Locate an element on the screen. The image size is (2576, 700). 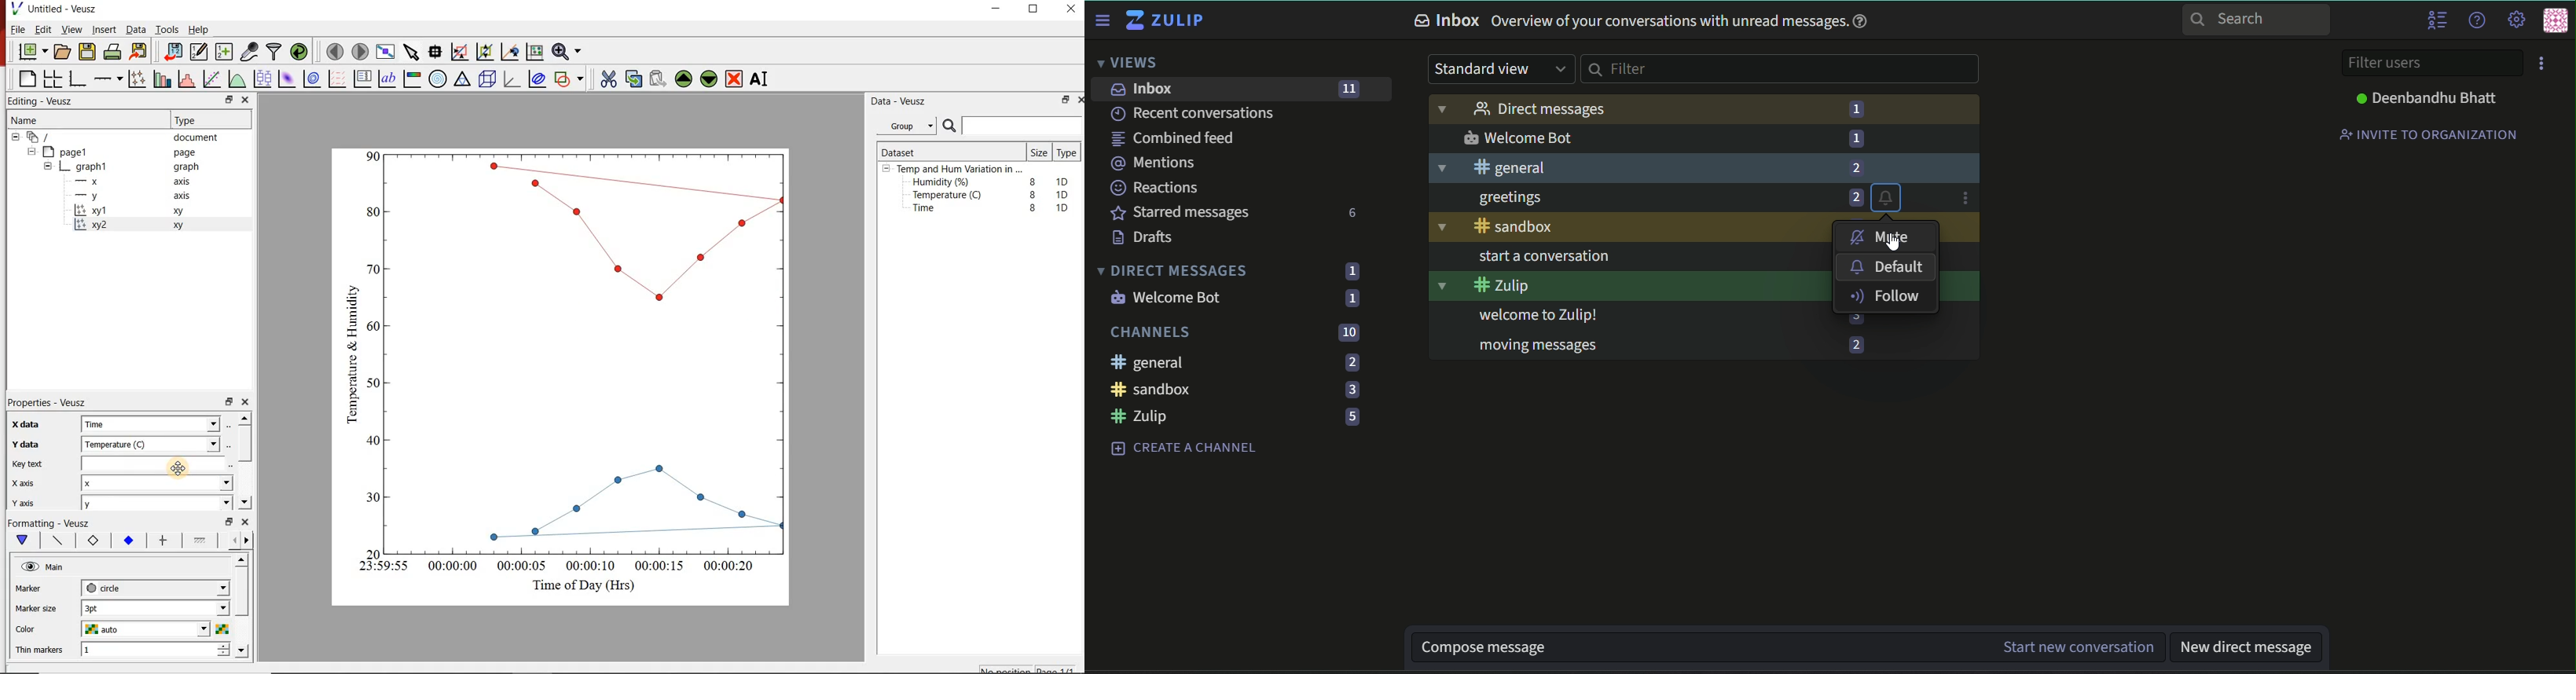
start new conversation is located at coordinates (2078, 647).